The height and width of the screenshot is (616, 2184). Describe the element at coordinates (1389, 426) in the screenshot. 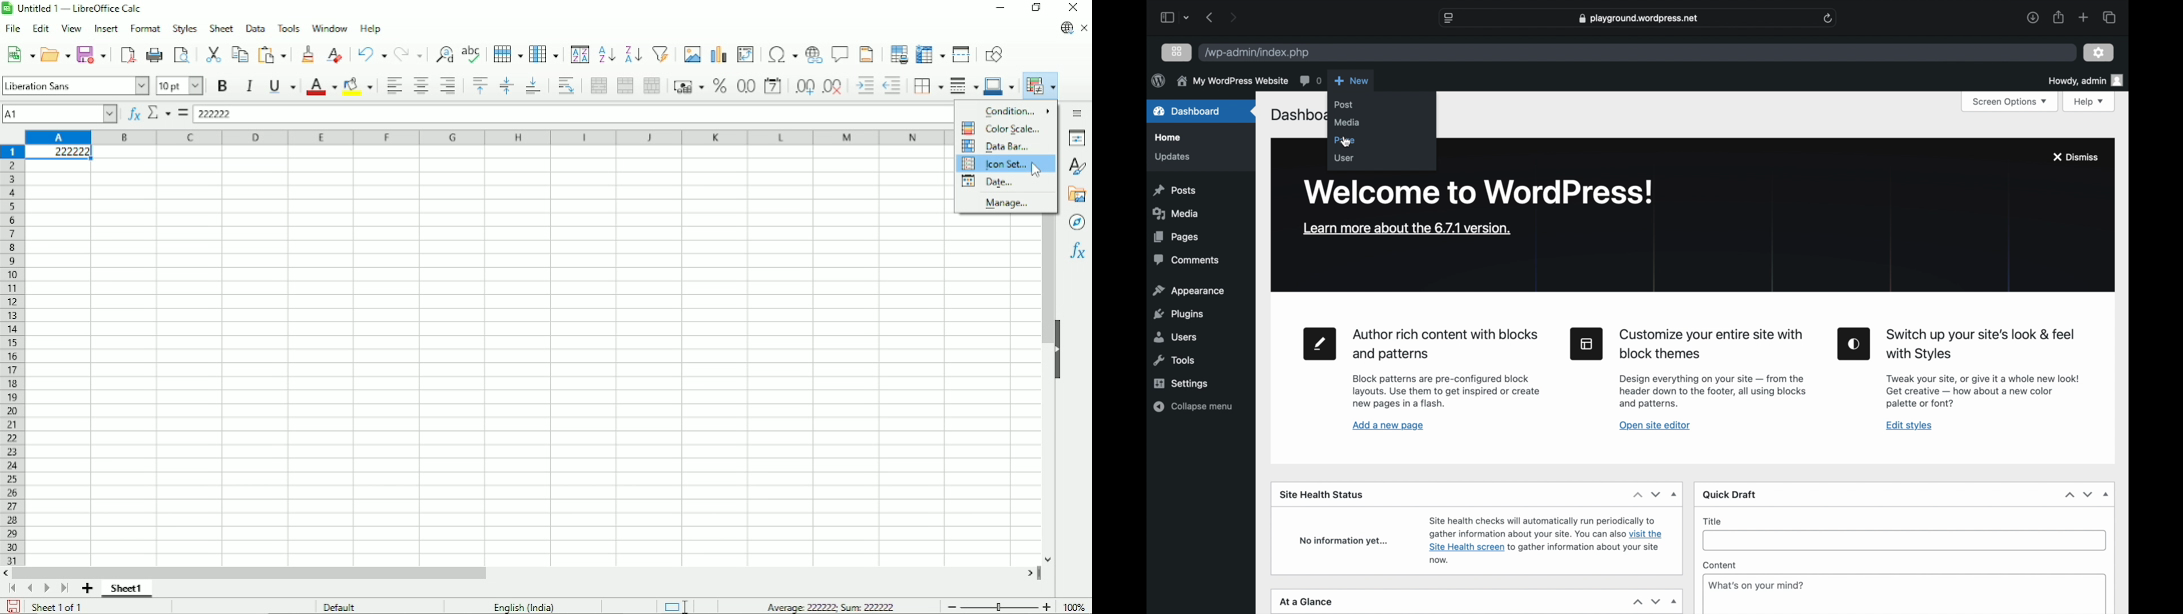

I see `add a new page` at that location.